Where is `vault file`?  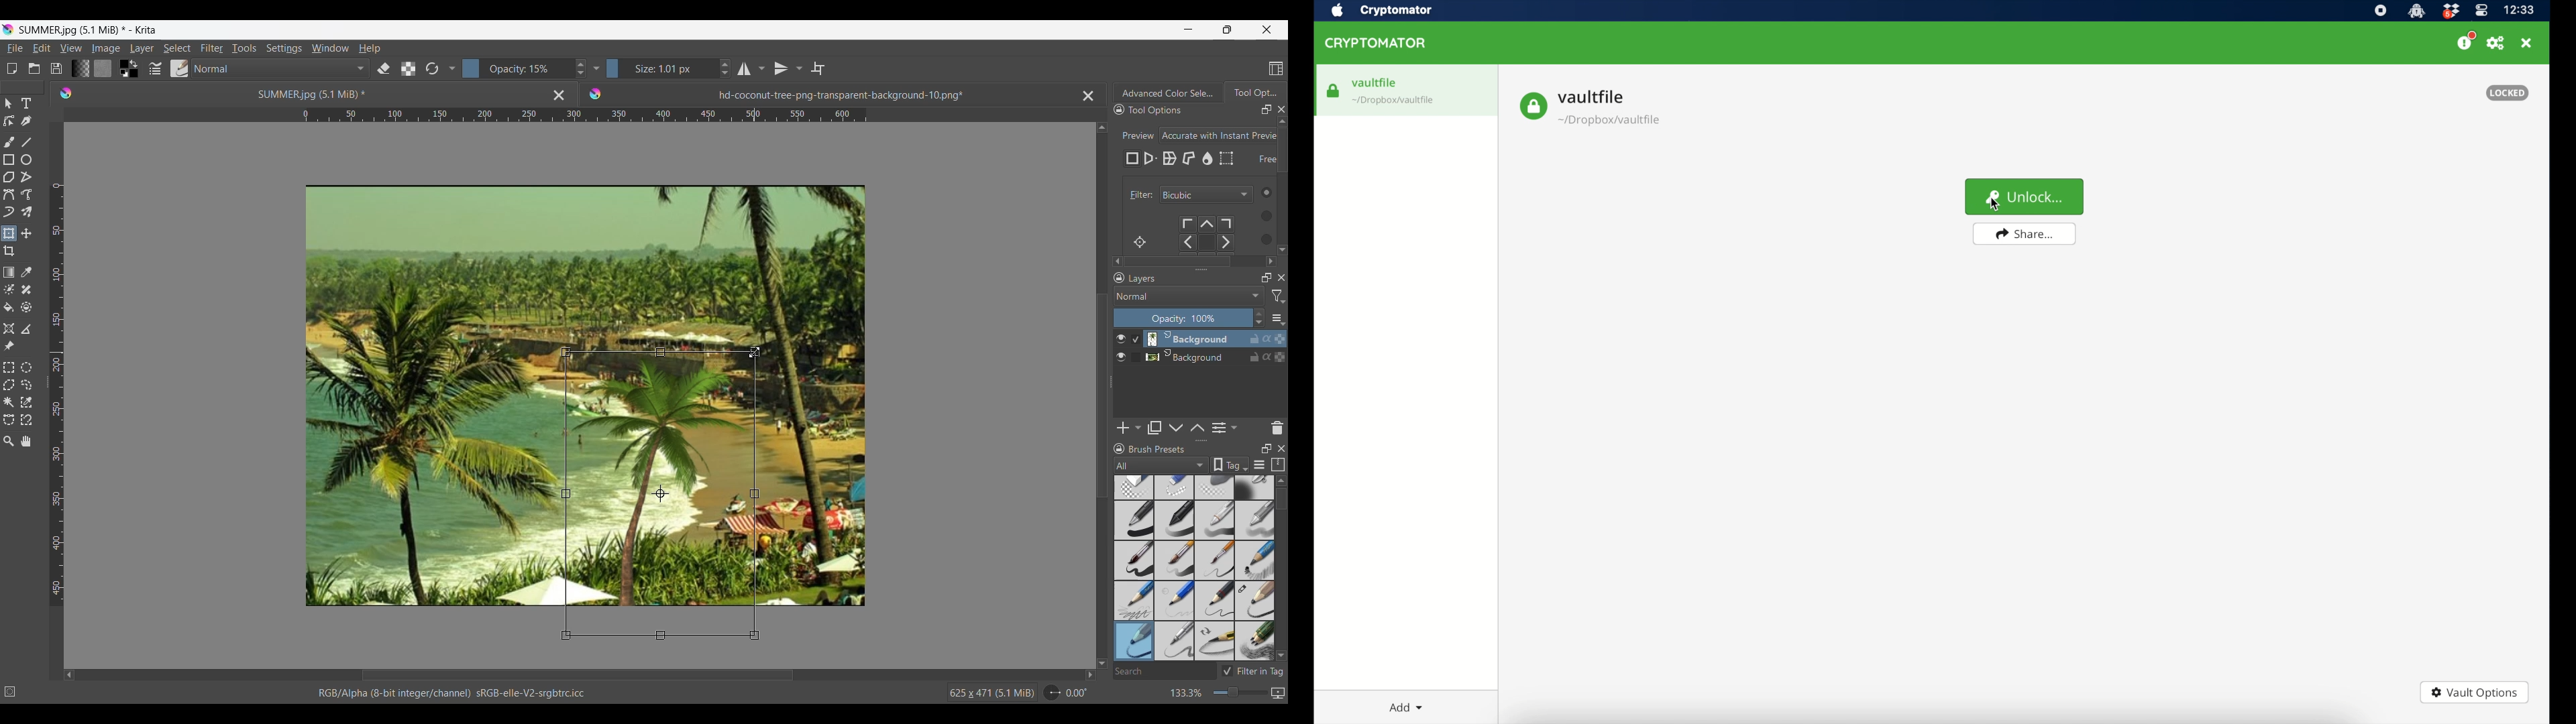 vault file is located at coordinates (1591, 107).